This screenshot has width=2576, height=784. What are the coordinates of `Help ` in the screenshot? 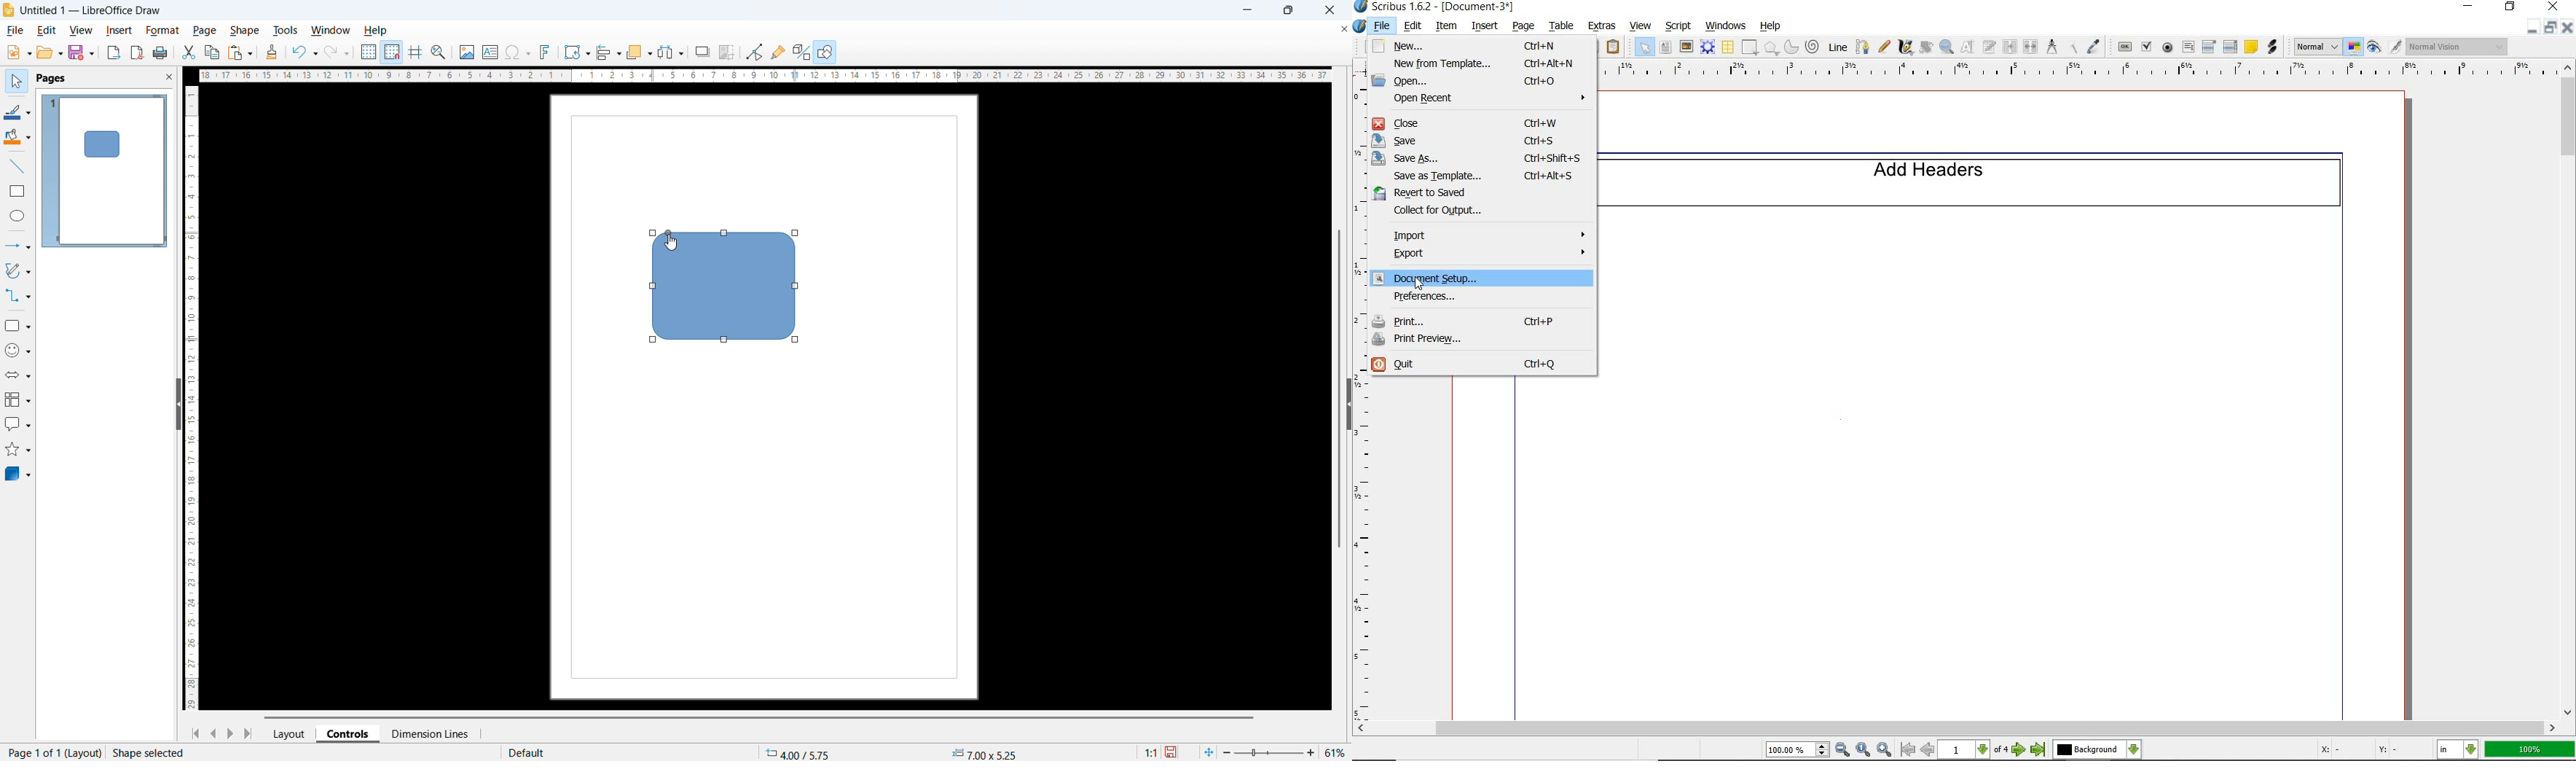 It's located at (377, 31).